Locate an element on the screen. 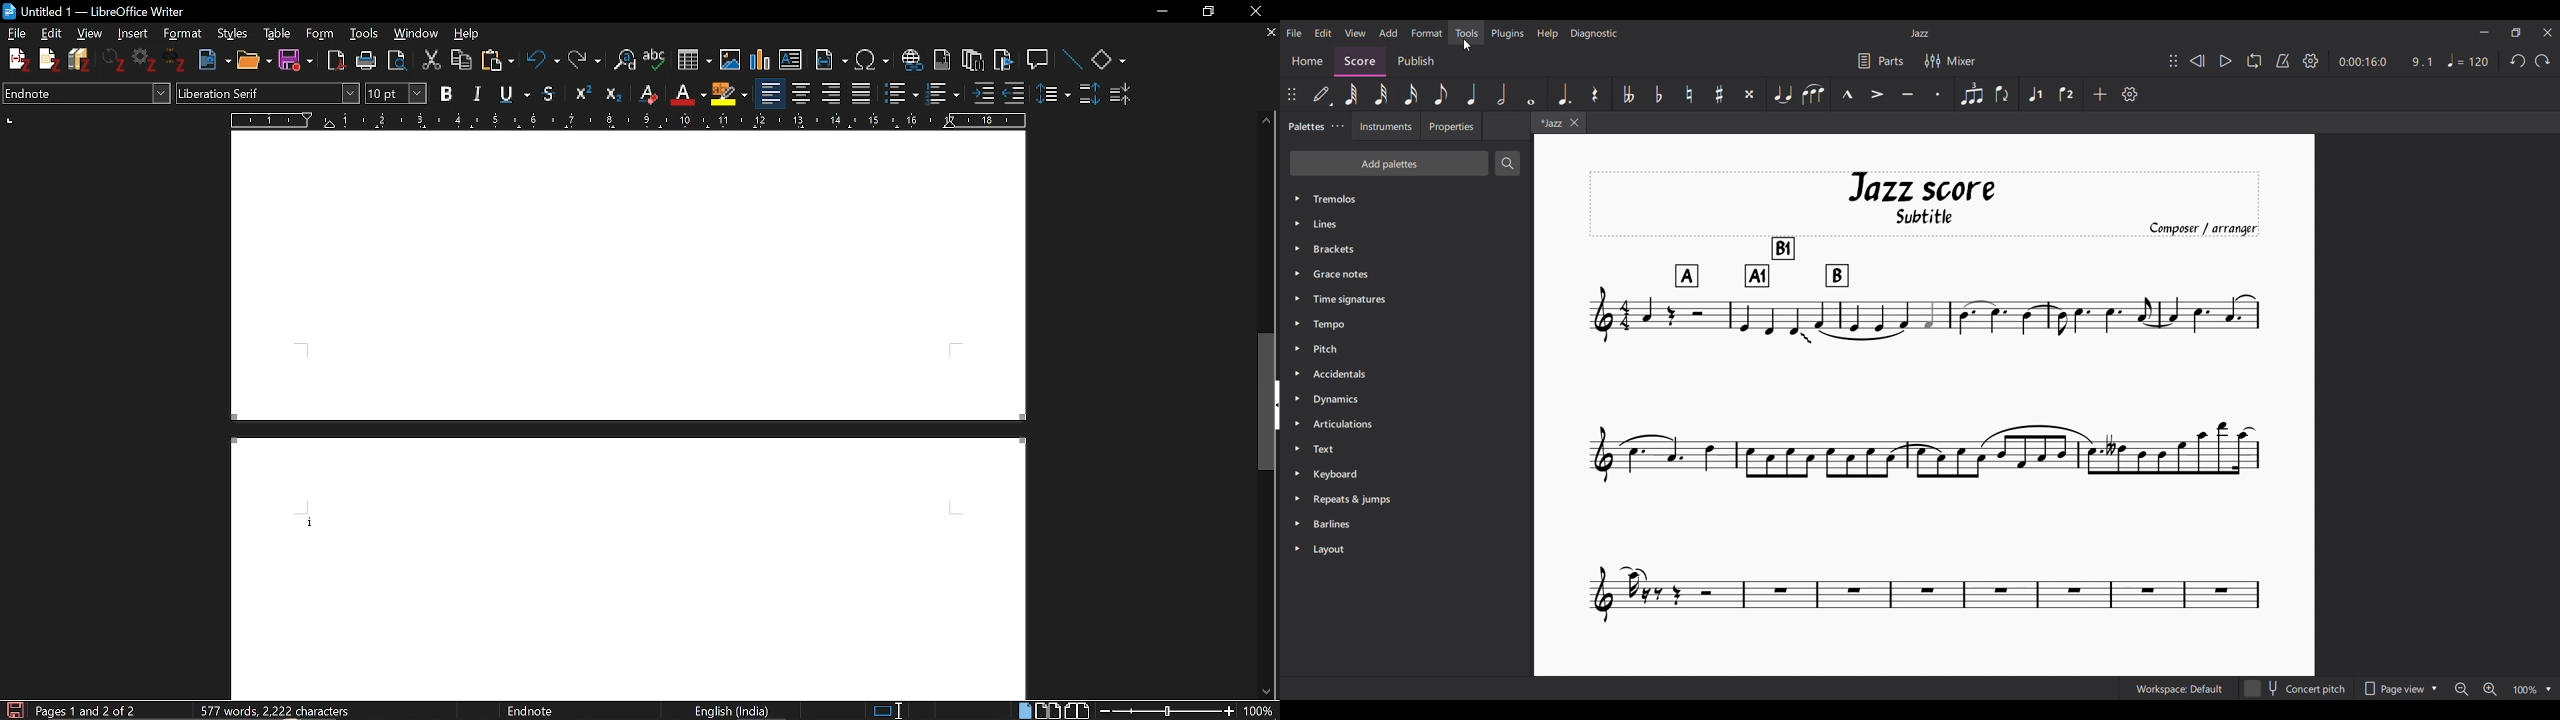  Font style is located at coordinates (268, 94).